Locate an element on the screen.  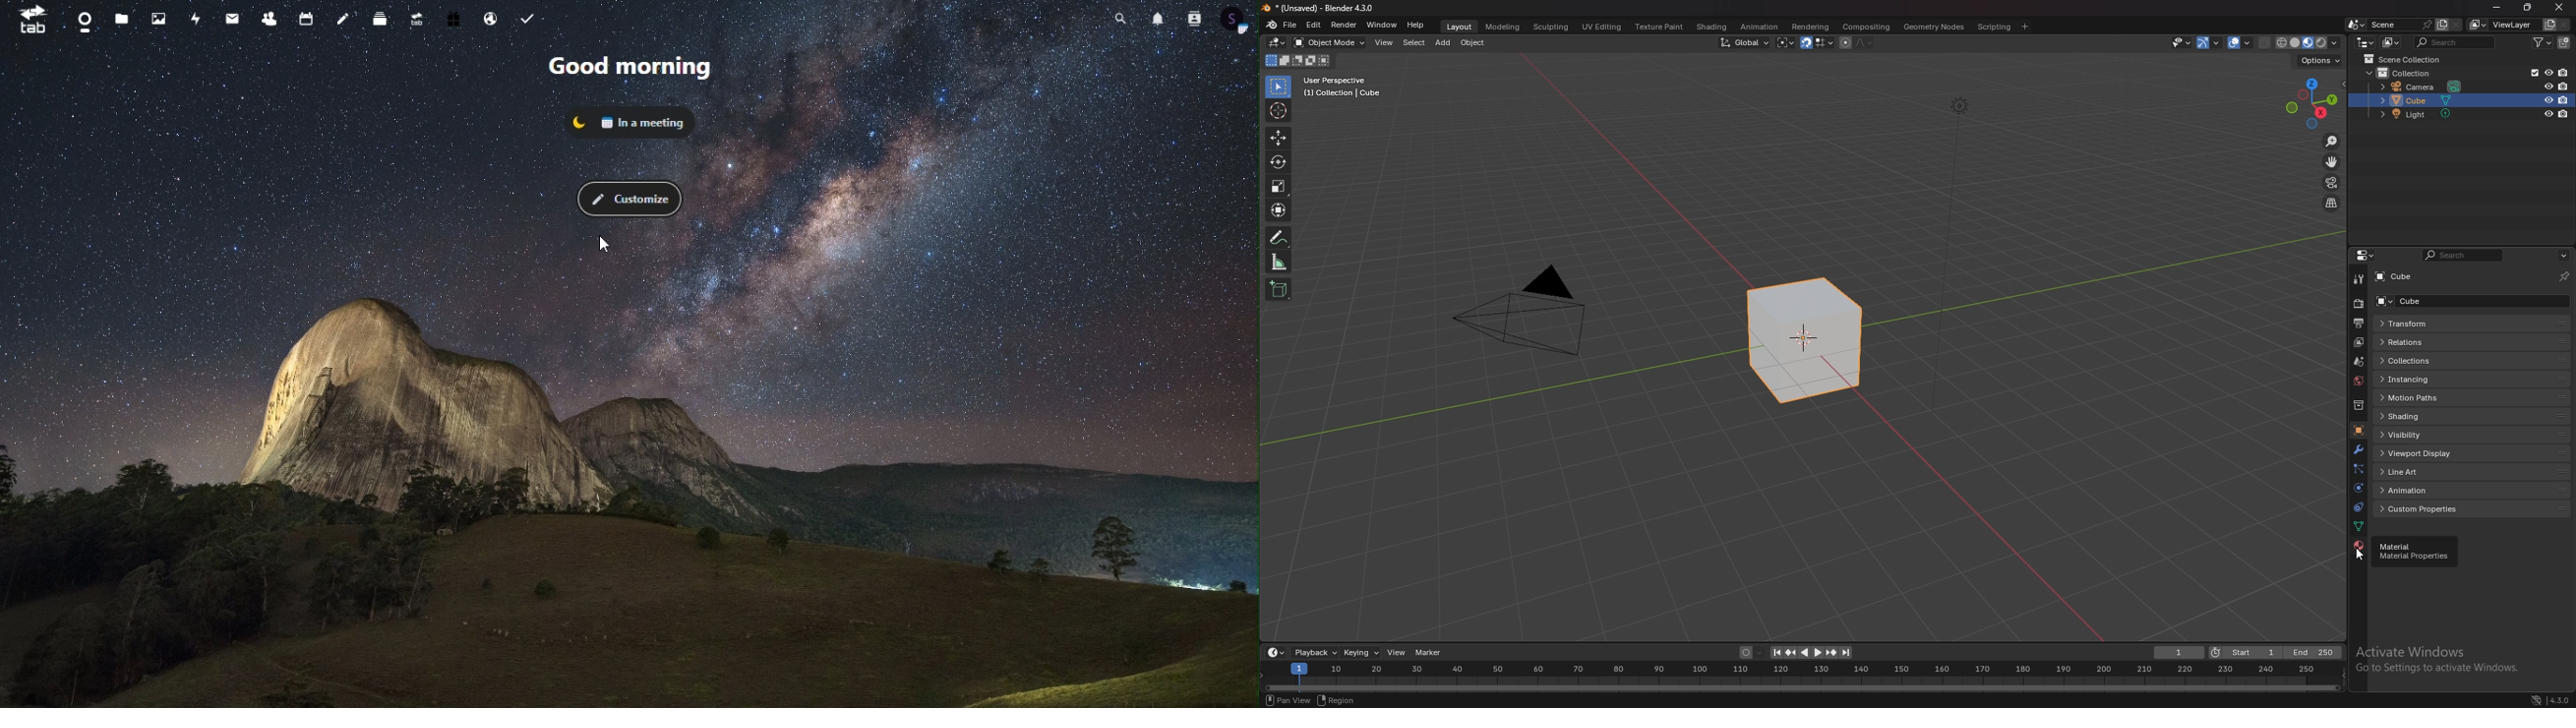
add is located at coordinates (1444, 43).